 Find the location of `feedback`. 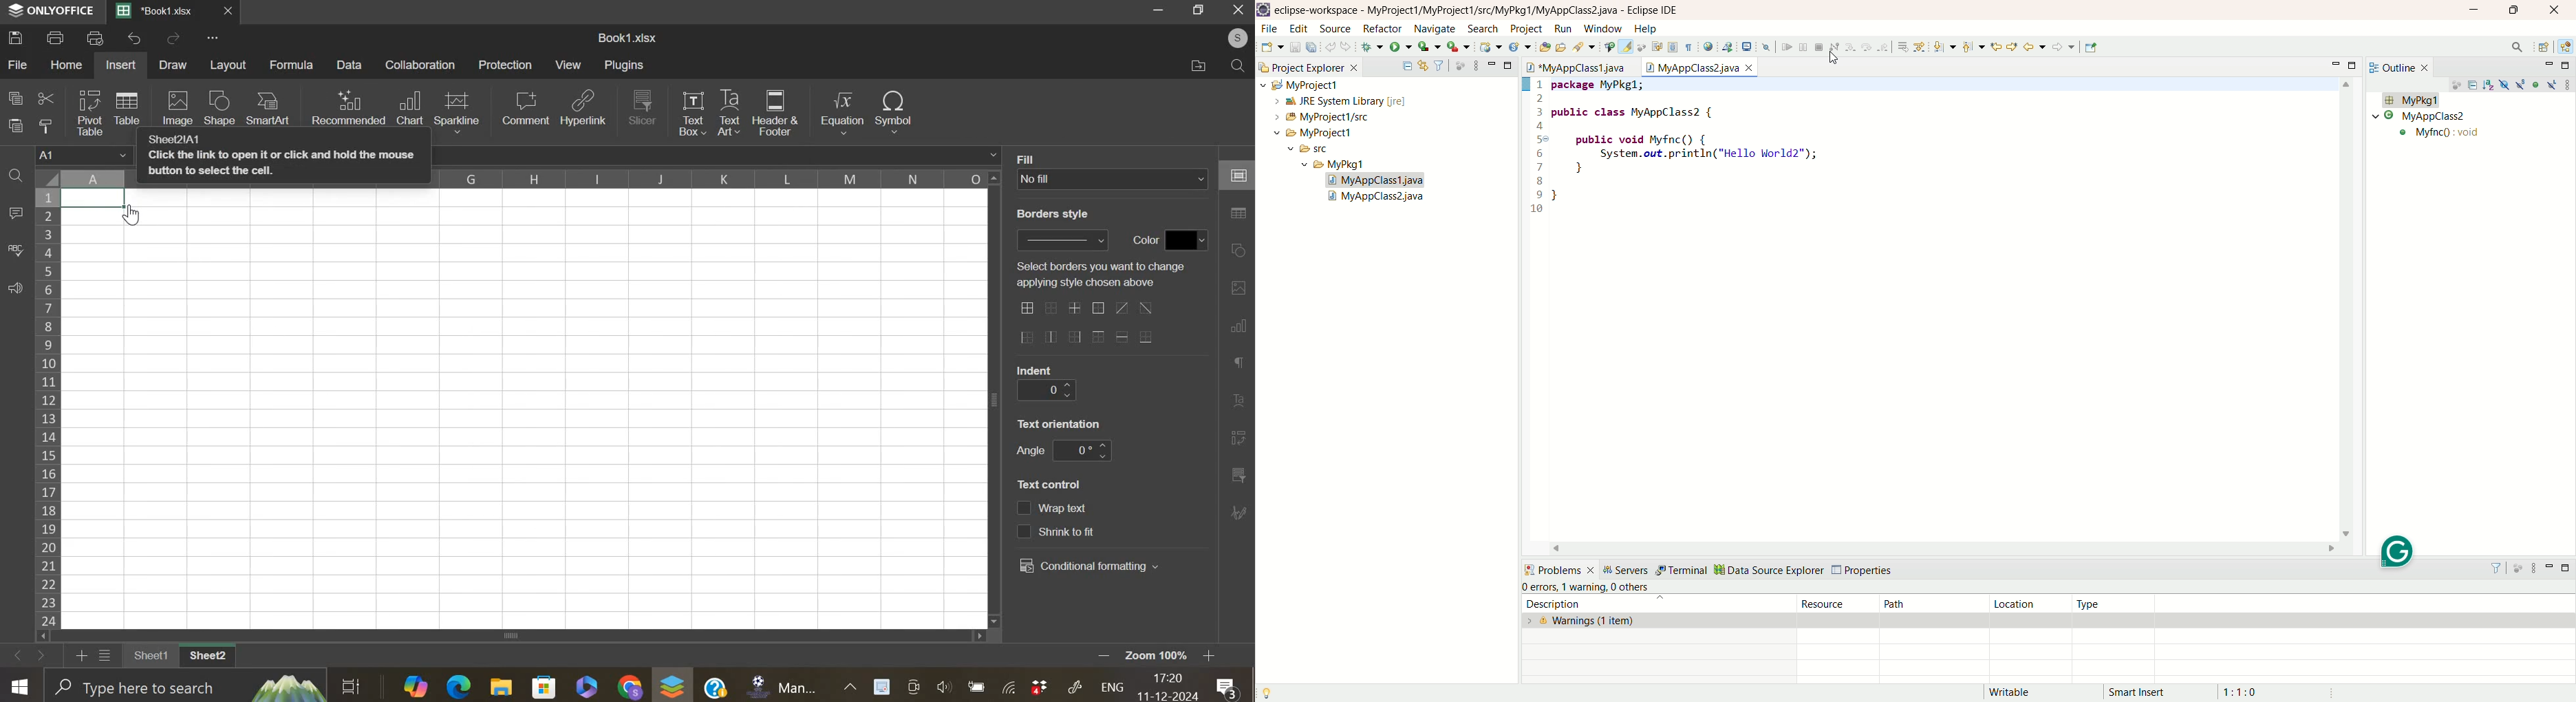

feedback is located at coordinates (14, 289).